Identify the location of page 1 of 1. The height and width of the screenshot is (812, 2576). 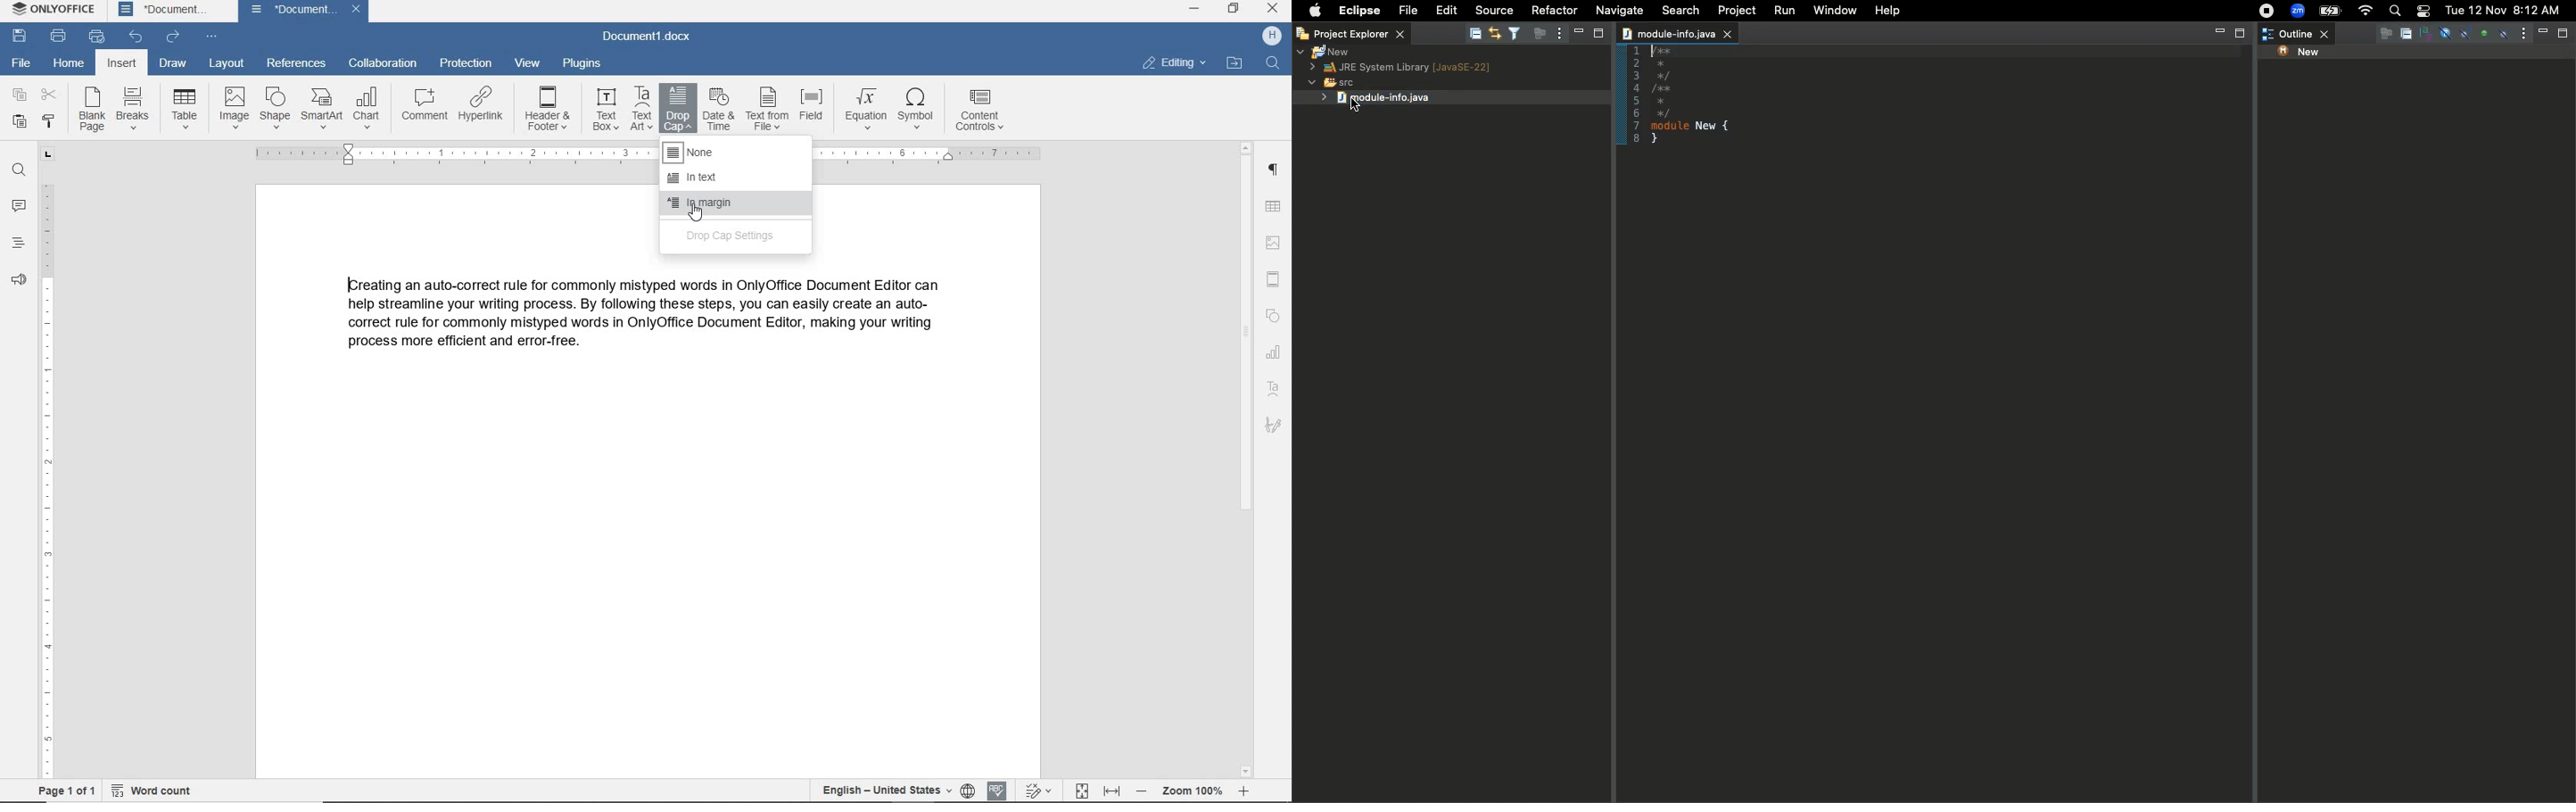
(65, 793).